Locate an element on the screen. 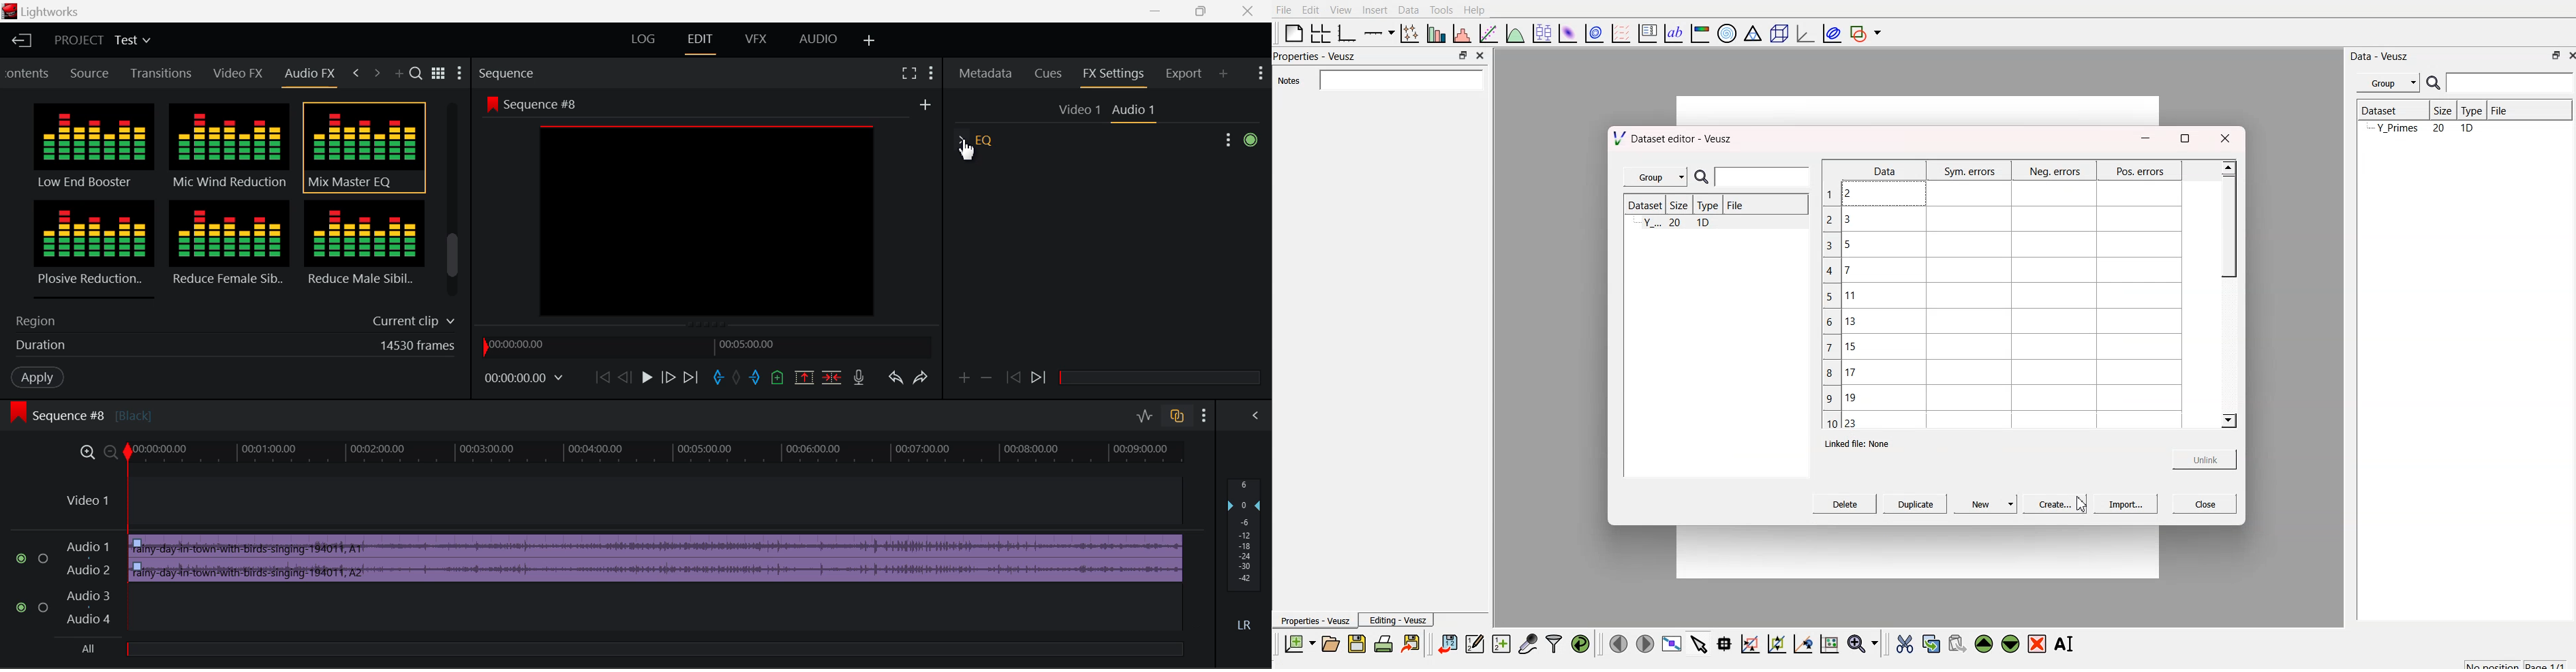 This screenshot has height=672, width=2576. polar graph is located at coordinates (1729, 34).